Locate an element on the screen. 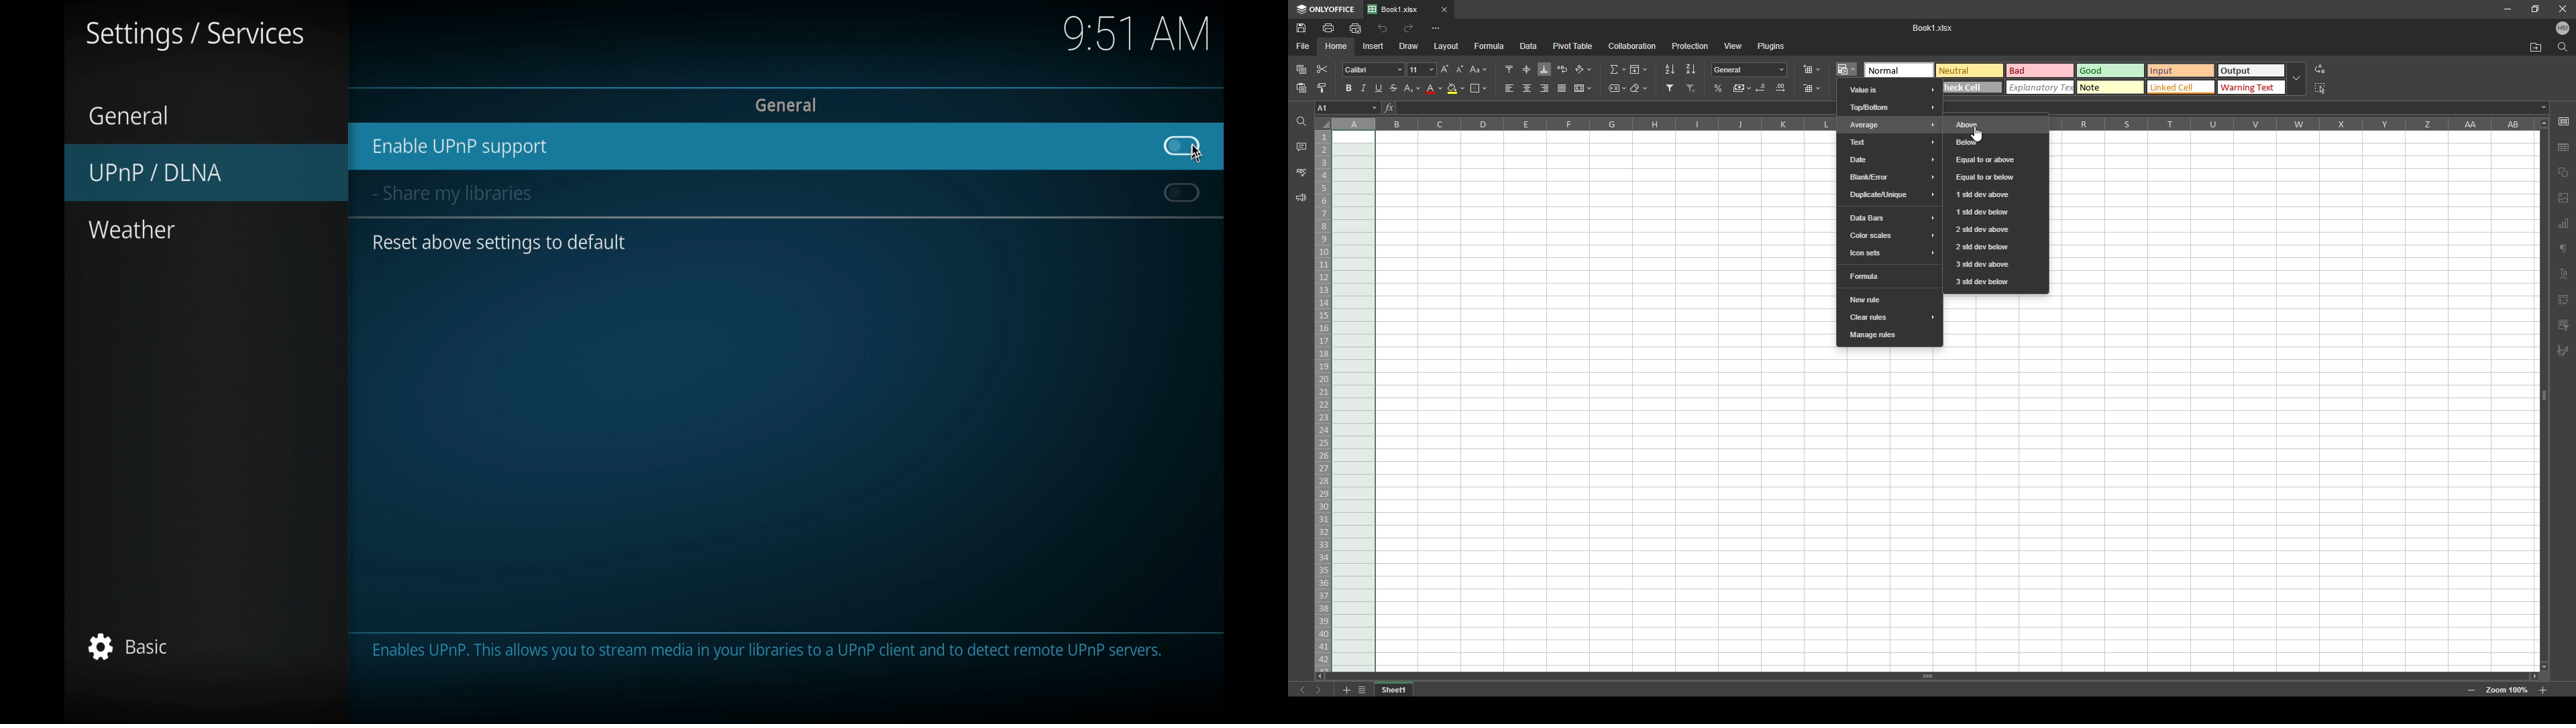  3 std dev below is located at coordinates (1996, 282).